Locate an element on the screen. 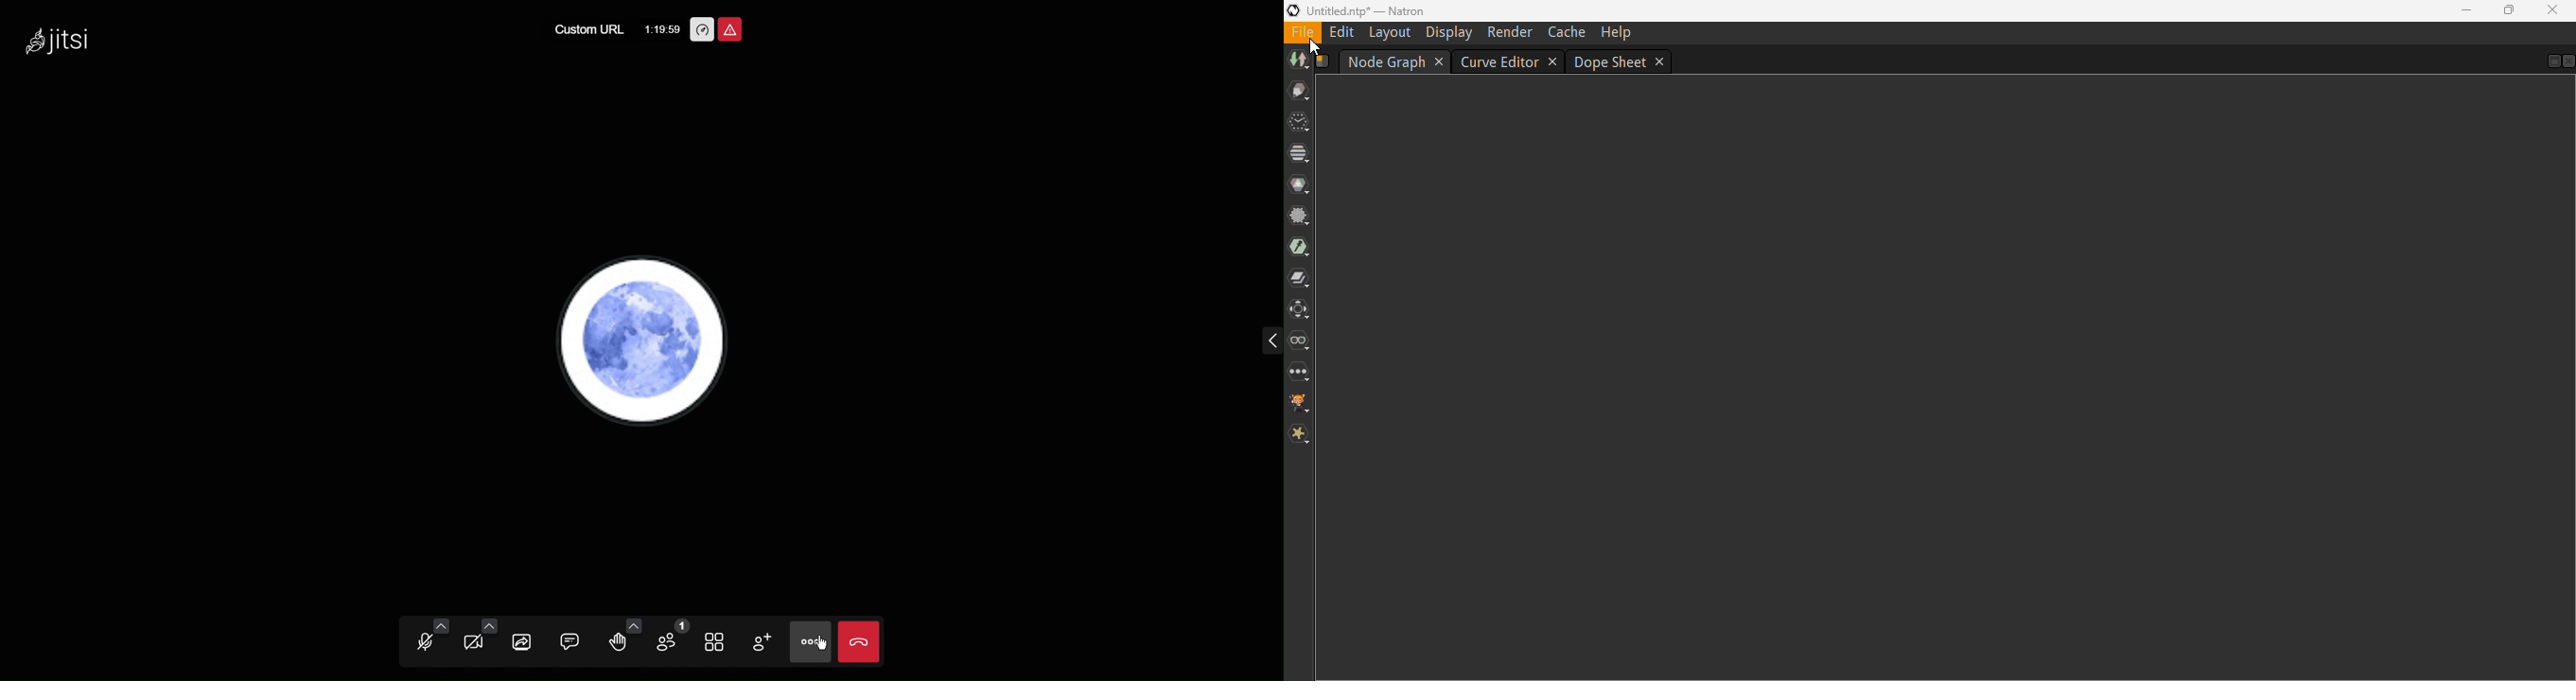 This screenshot has height=700, width=2576. node graph is located at coordinates (1386, 61).